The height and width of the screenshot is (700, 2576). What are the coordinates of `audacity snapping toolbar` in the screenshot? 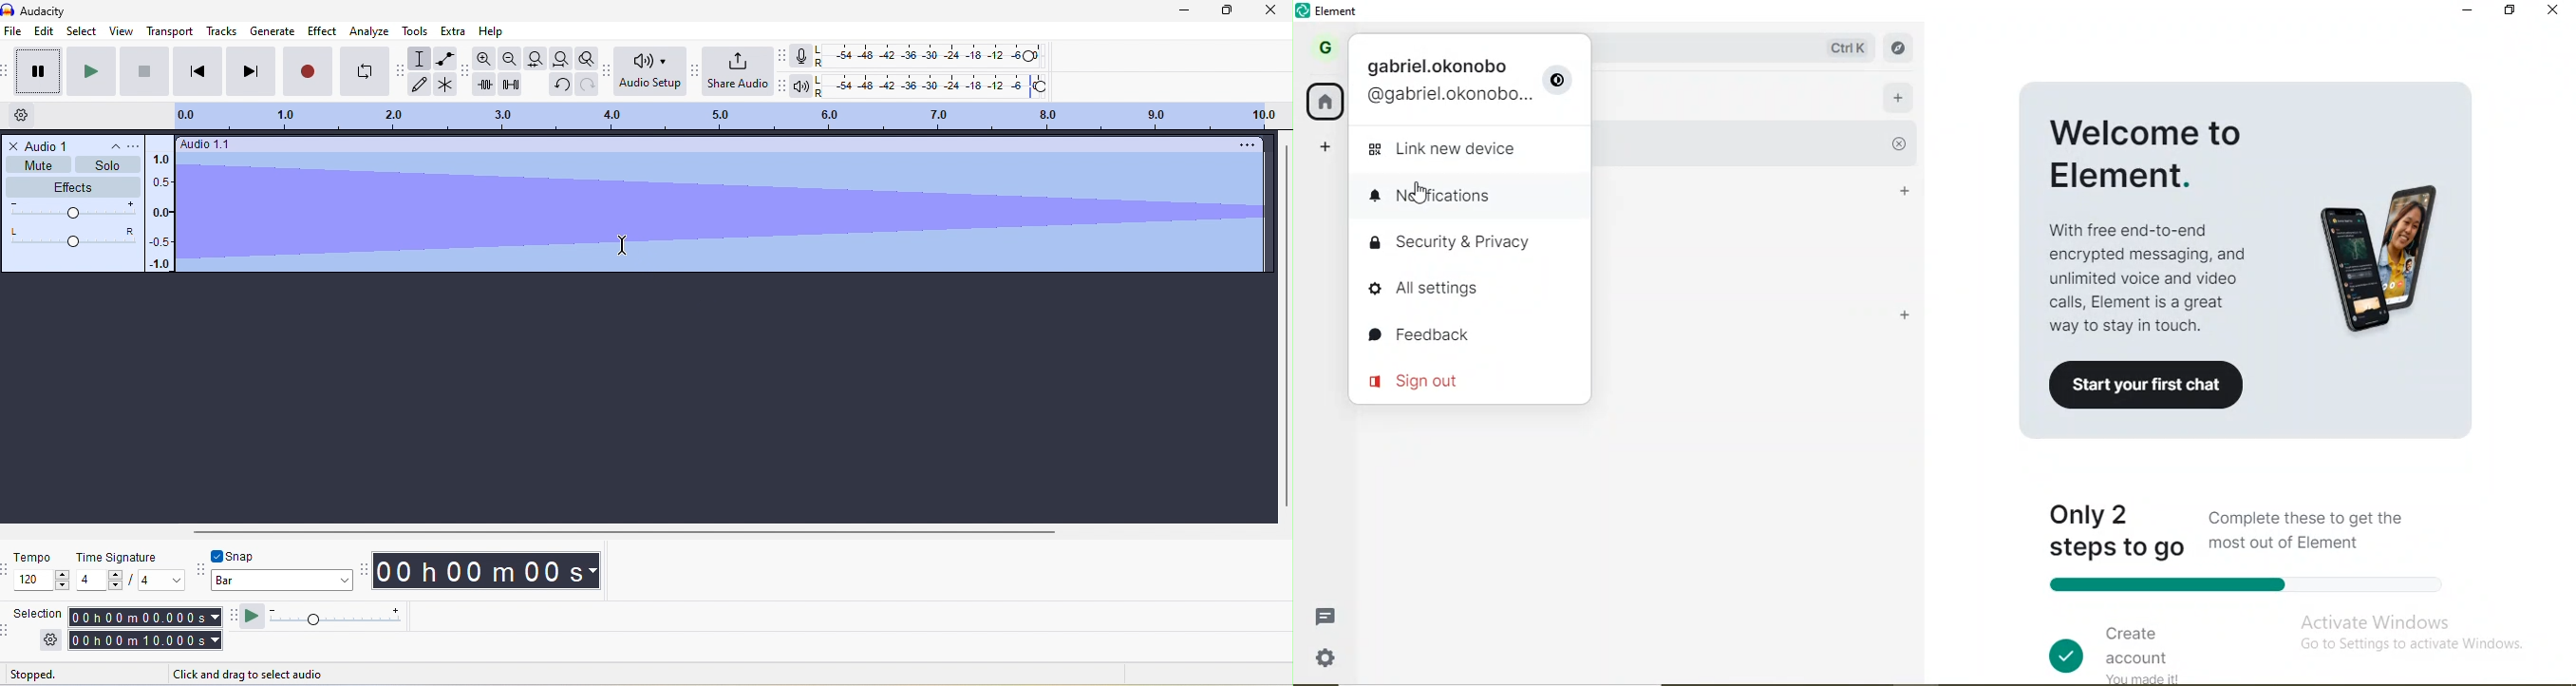 It's located at (202, 567).